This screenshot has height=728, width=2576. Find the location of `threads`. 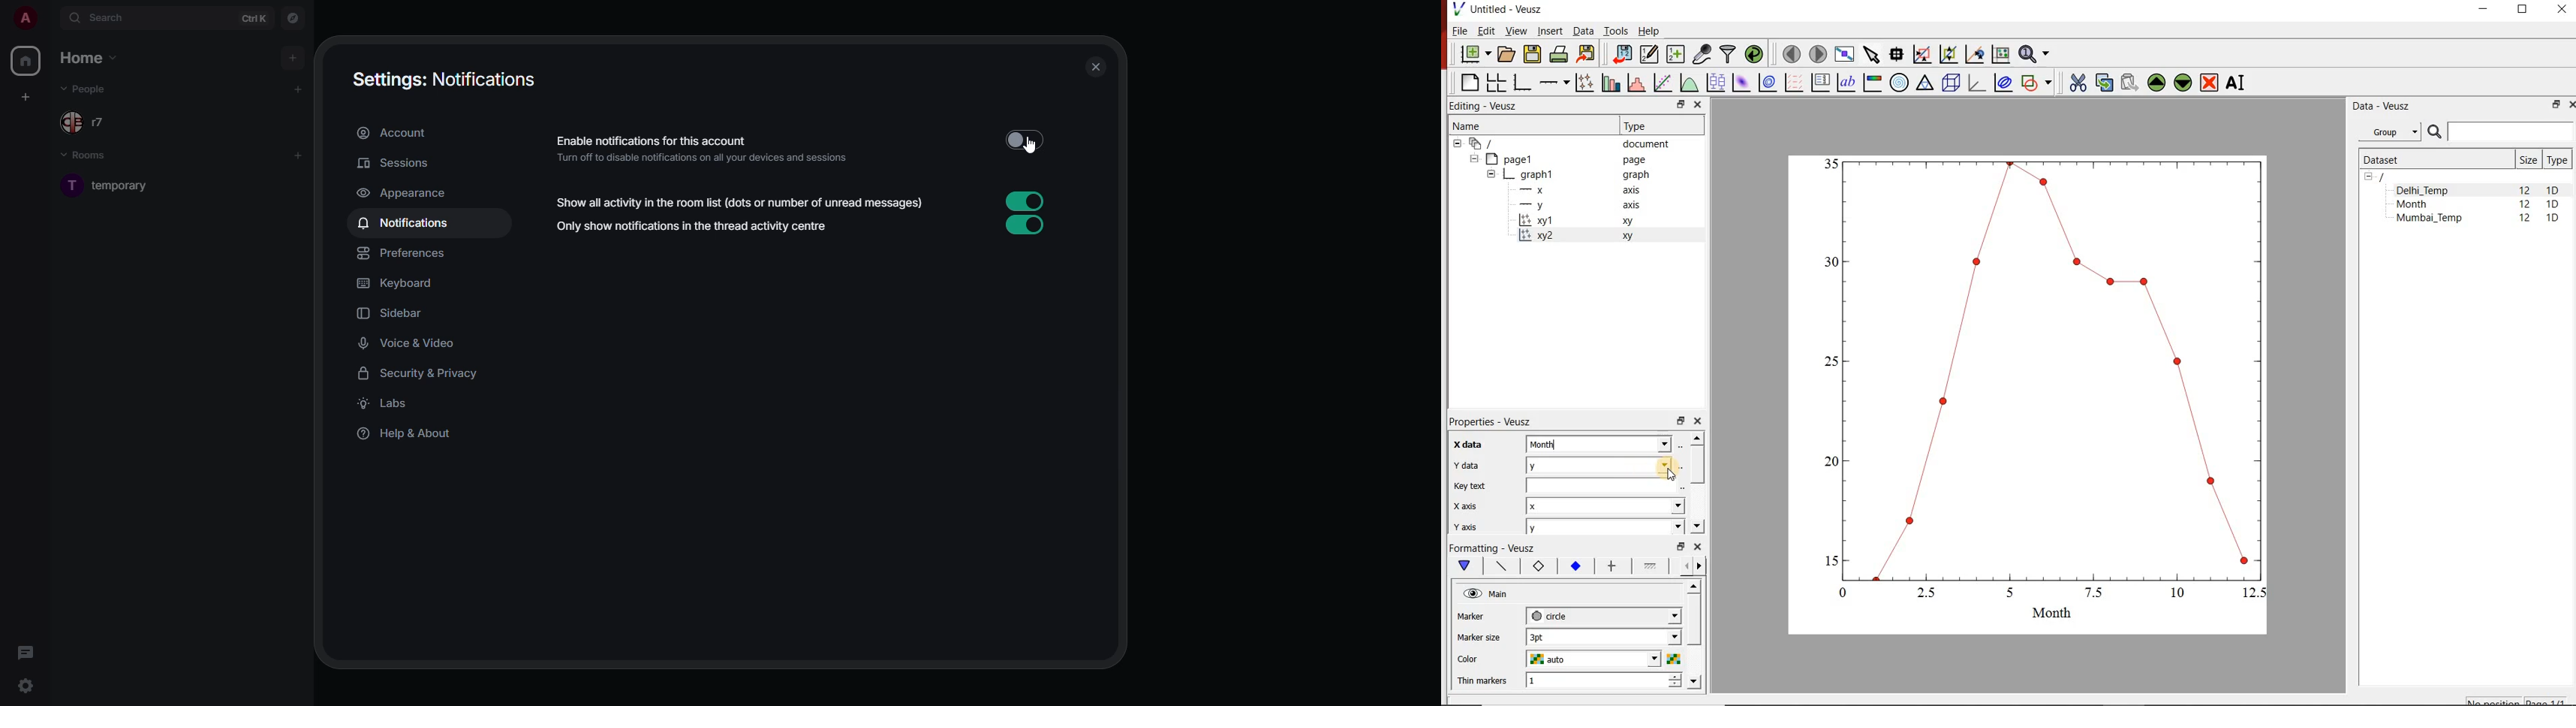

threads is located at coordinates (26, 653).